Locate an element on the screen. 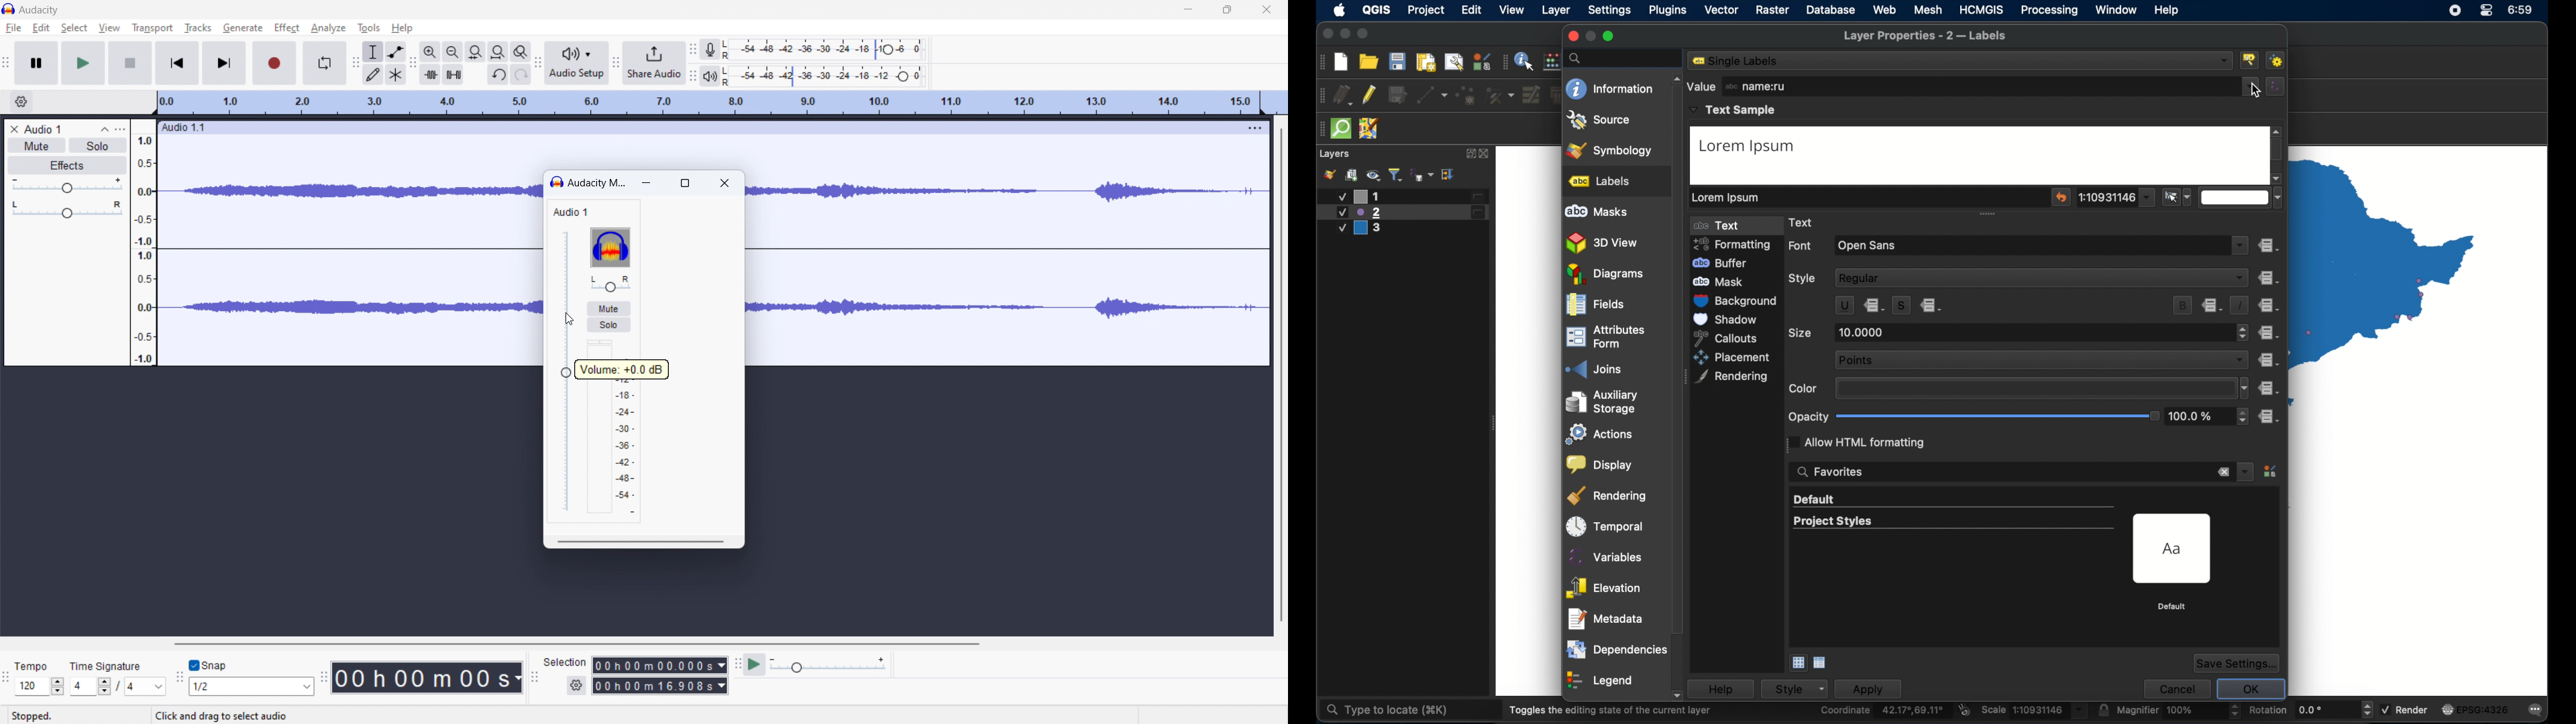  recording meter is located at coordinates (710, 50).